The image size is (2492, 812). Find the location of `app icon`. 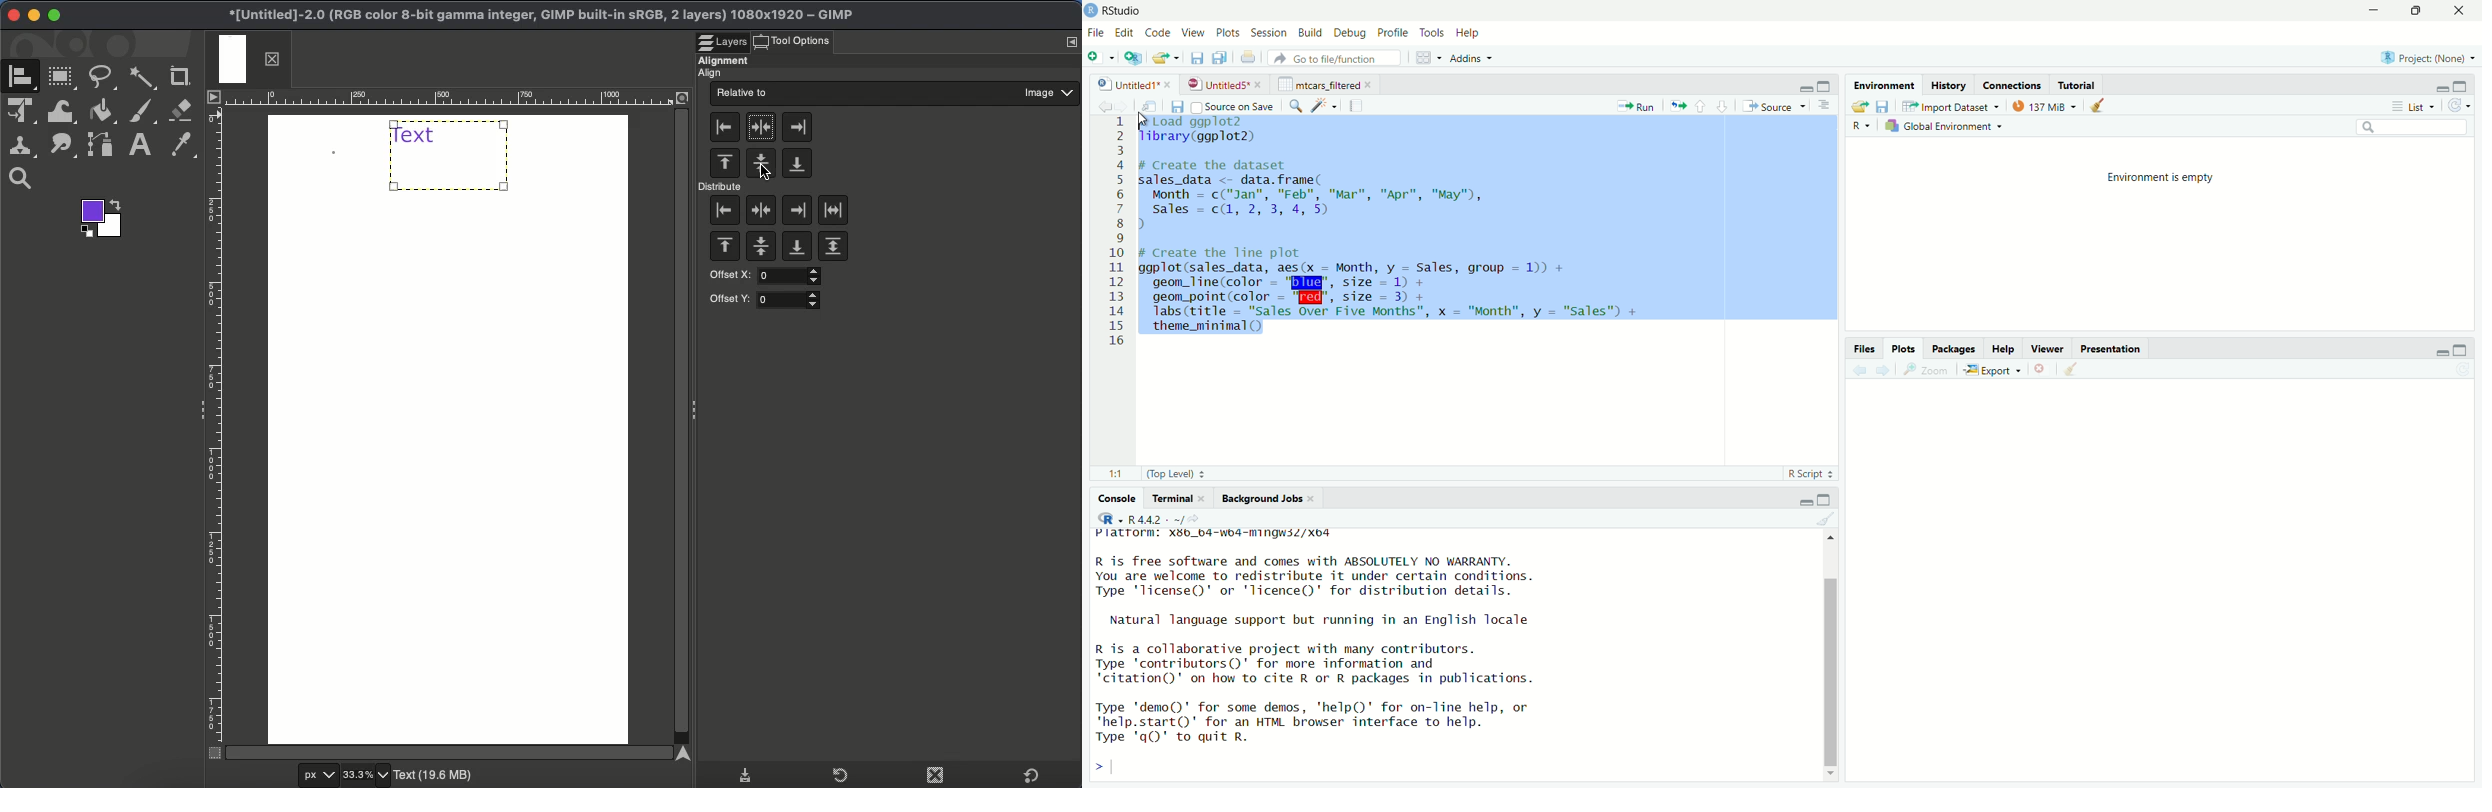

app icon is located at coordinates (1091, 11).